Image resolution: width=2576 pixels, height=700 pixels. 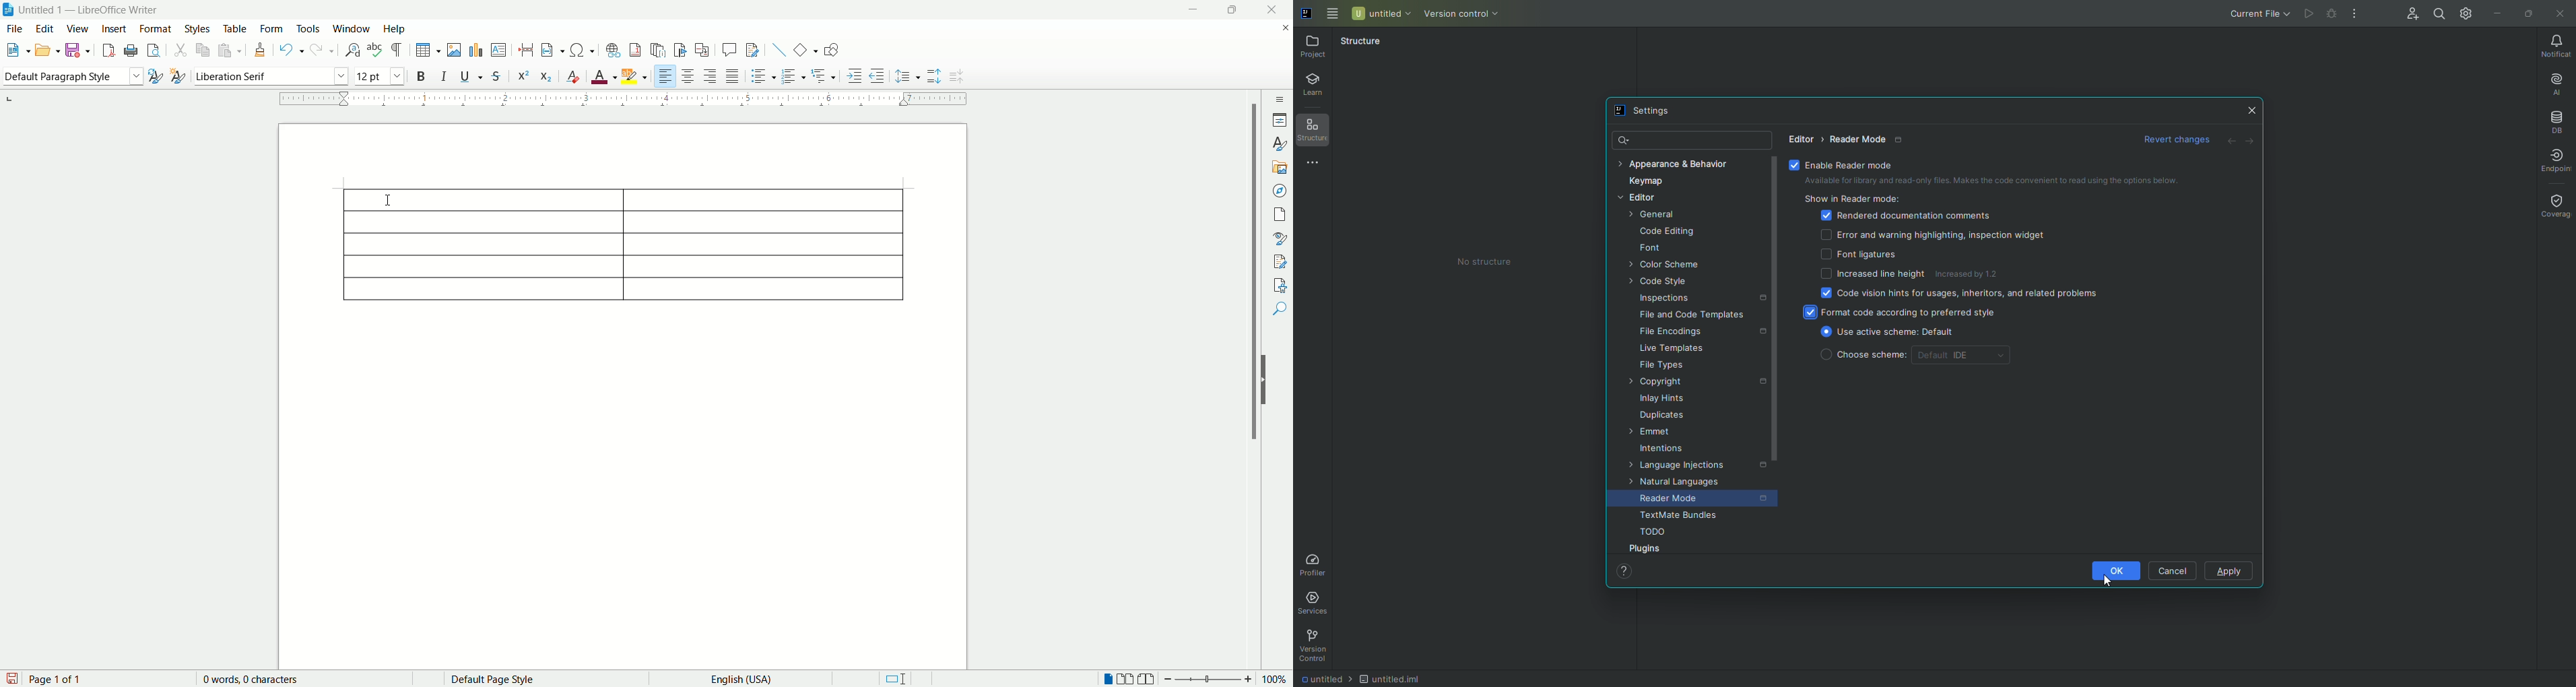 What do you see at coordinates (762, 680) in the screenshot?
I see `english` at bounding box center [762, 680].